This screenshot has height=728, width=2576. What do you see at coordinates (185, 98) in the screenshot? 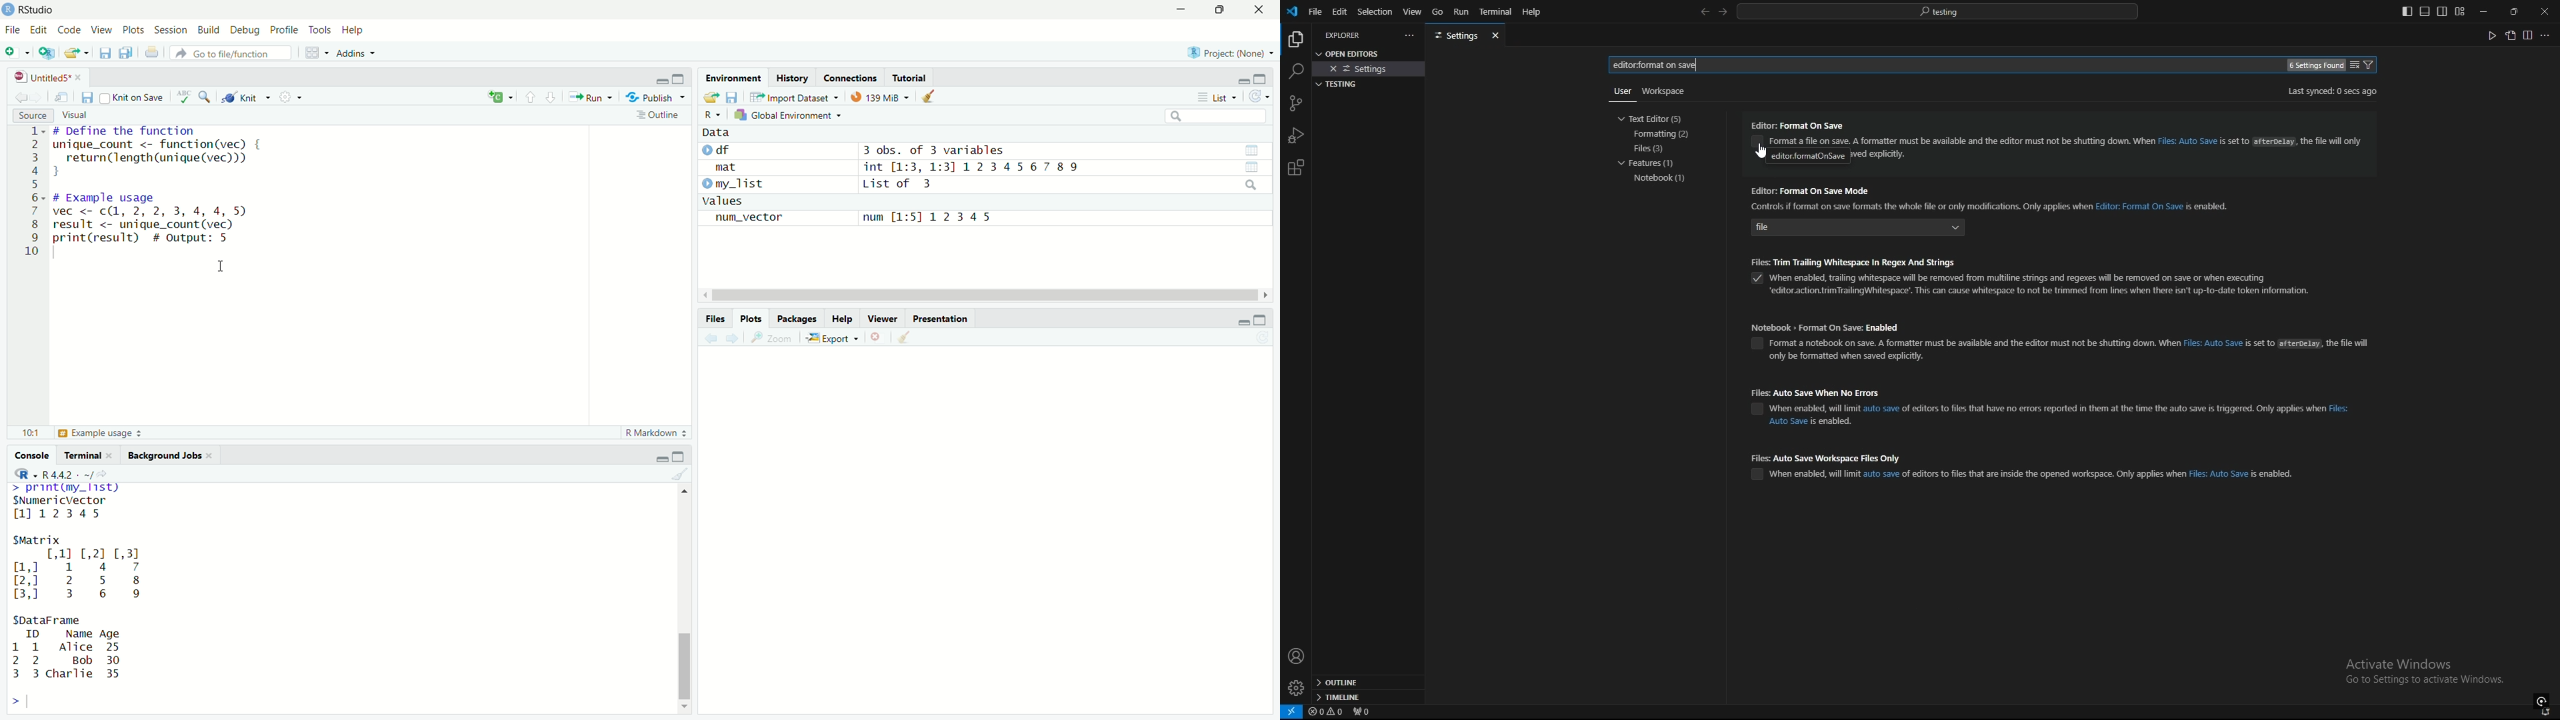
I see `check spelling` at bounding box center [185, 98].